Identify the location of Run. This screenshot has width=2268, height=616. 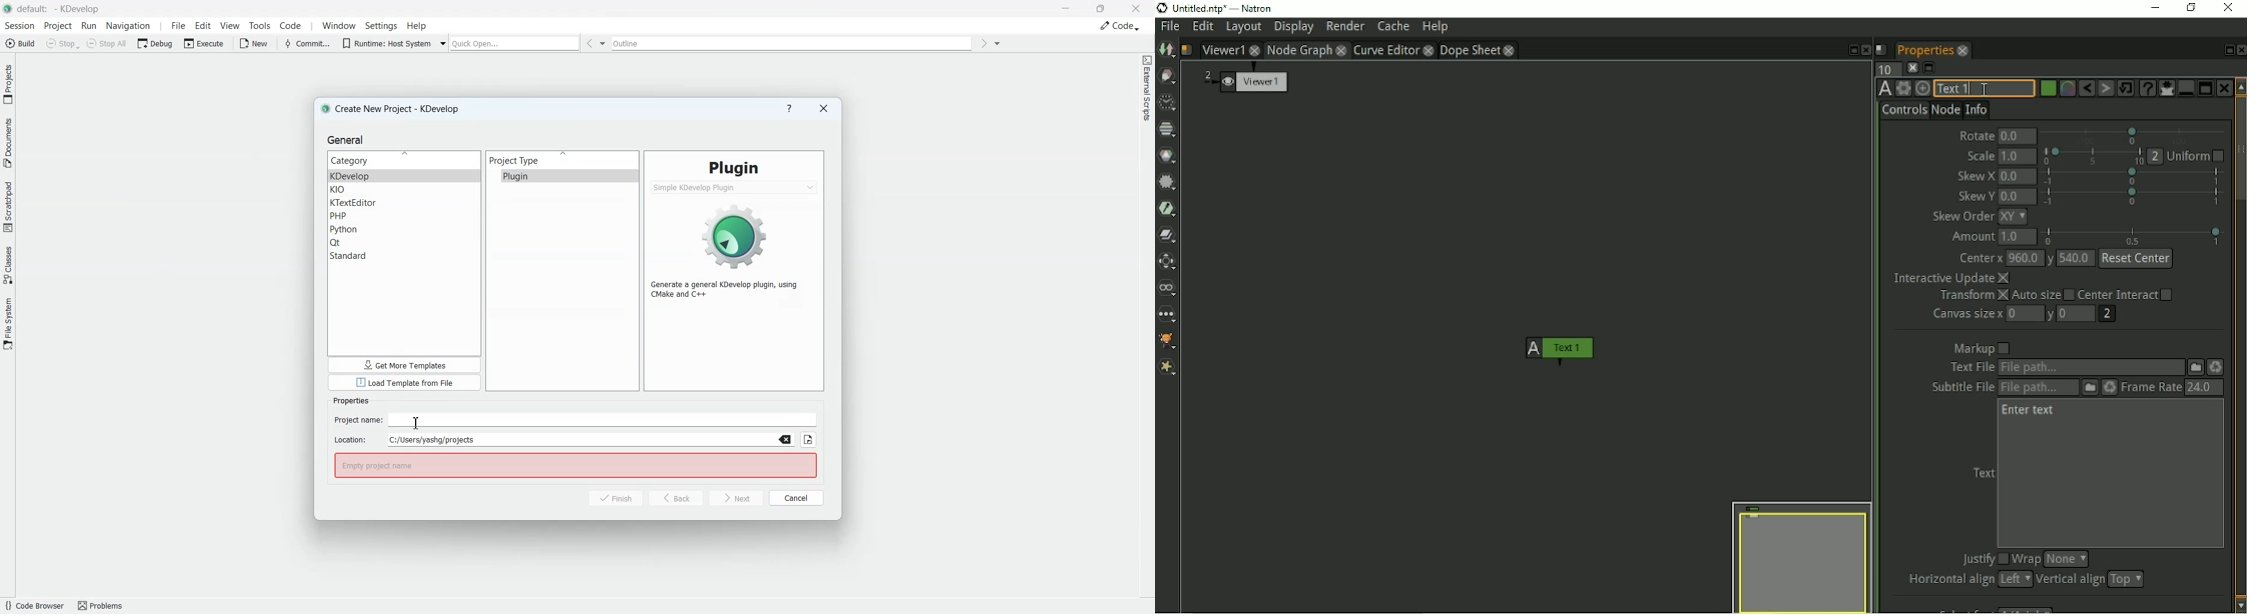
(90, 26).